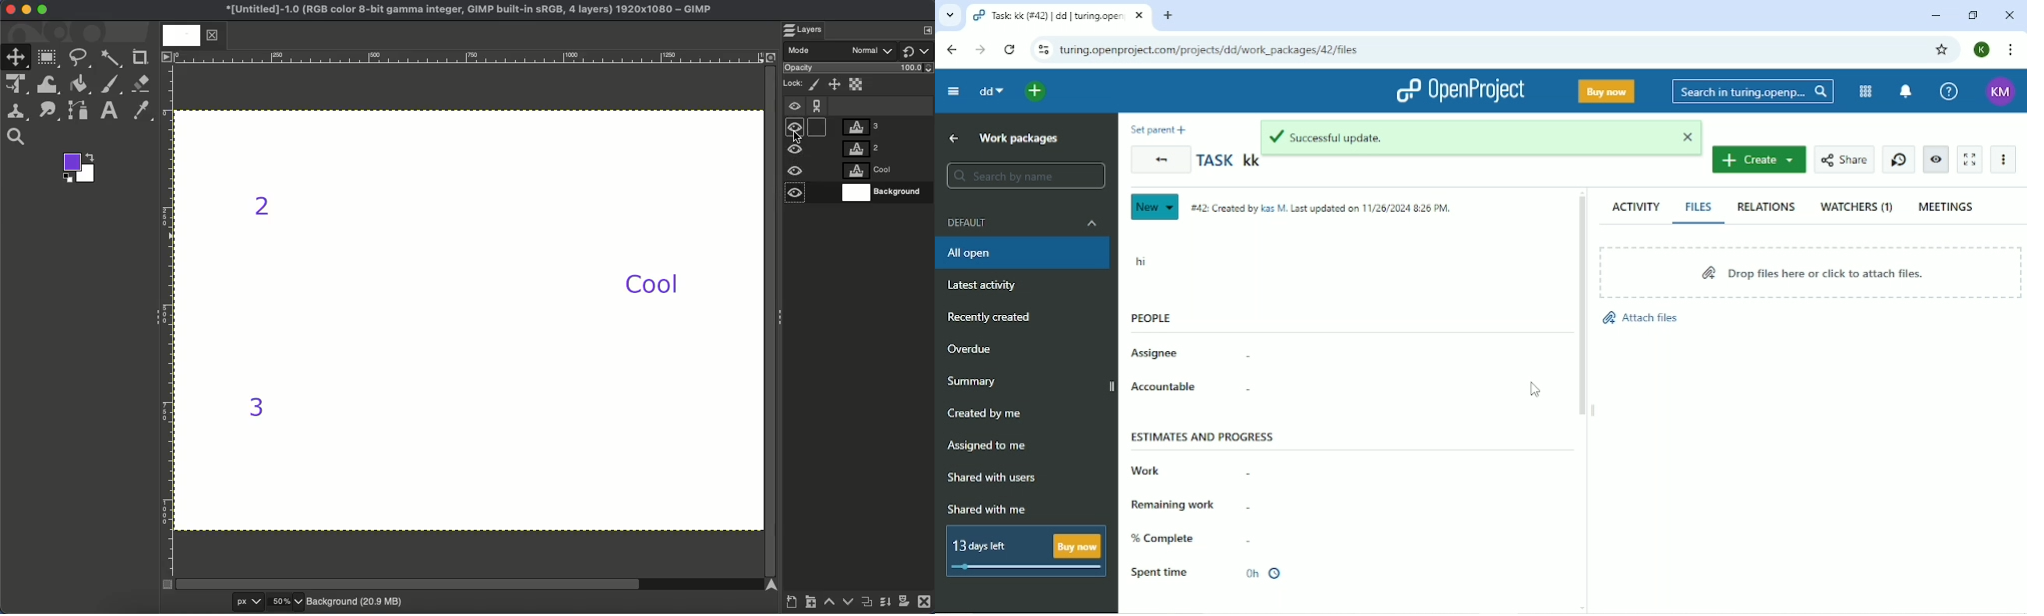 The image size is (2044, 616). What do you see at coordinates (794, 82) in the screenshot?
I see `Lock` at bounding box center [794, 82].